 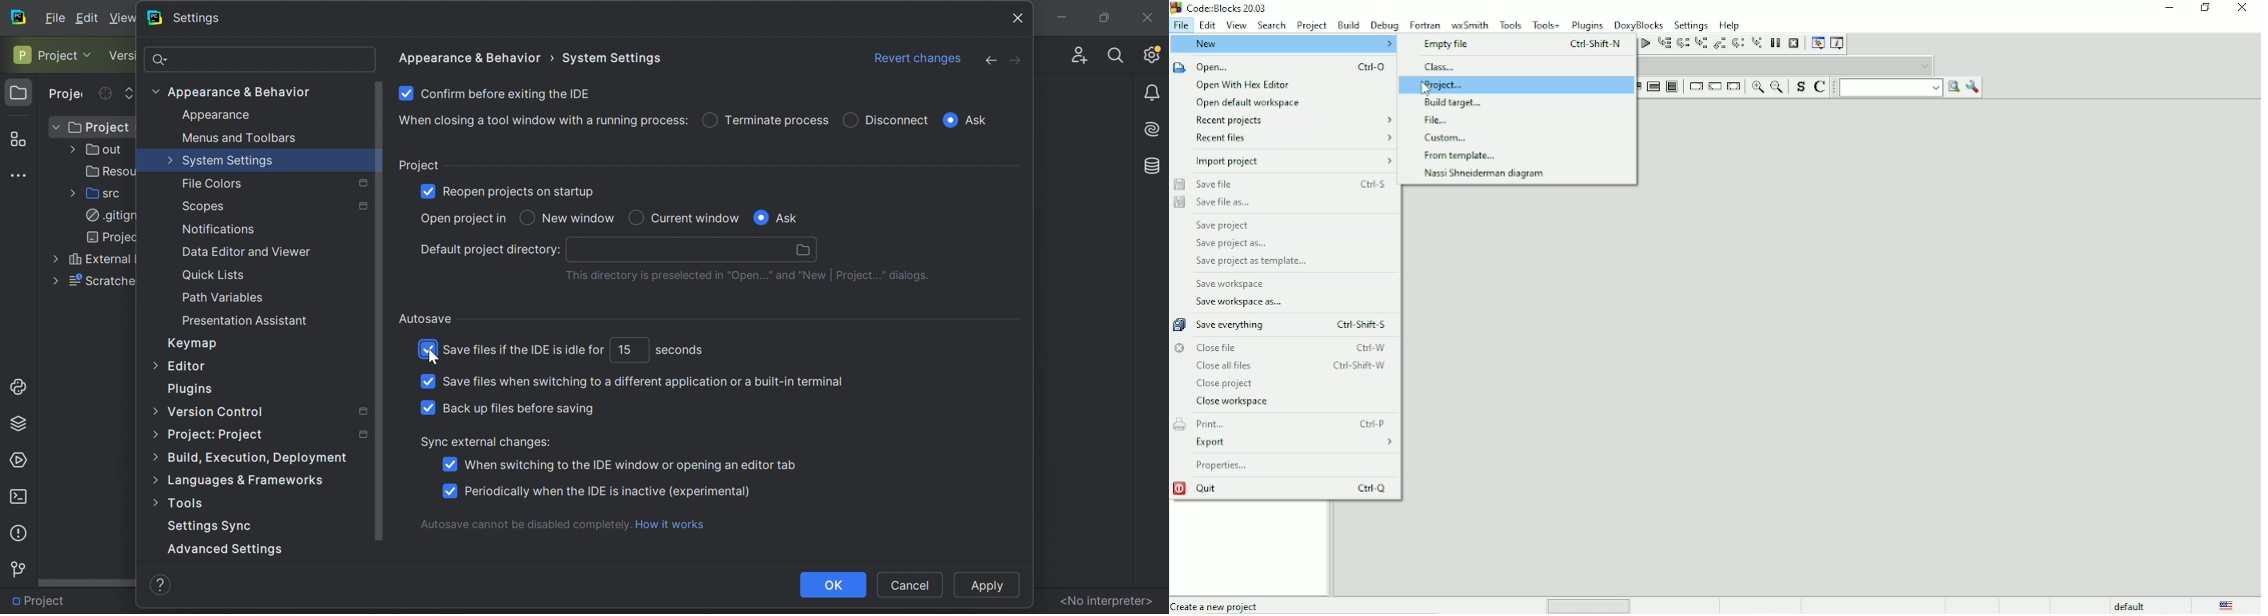 What do you see at coordinates (1700, 44) in the screenshot?
I see `Step into` at bounding box center [1700, 44].